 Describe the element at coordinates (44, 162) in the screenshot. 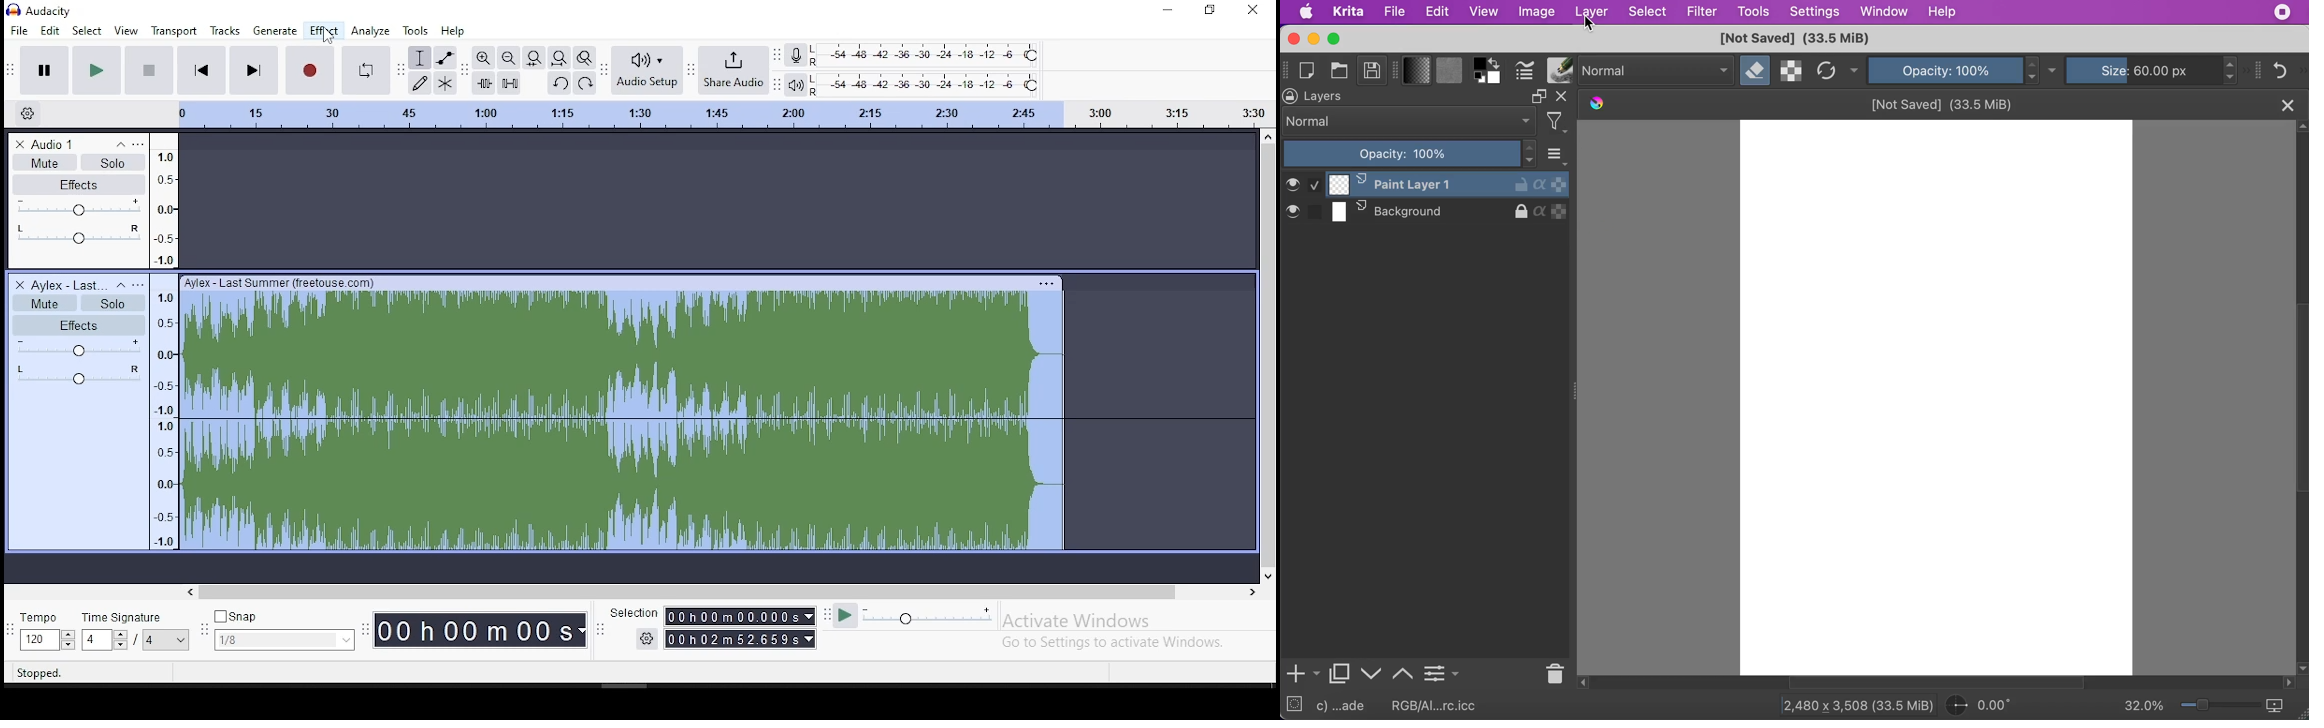

I see `mute/unmute` at that location.